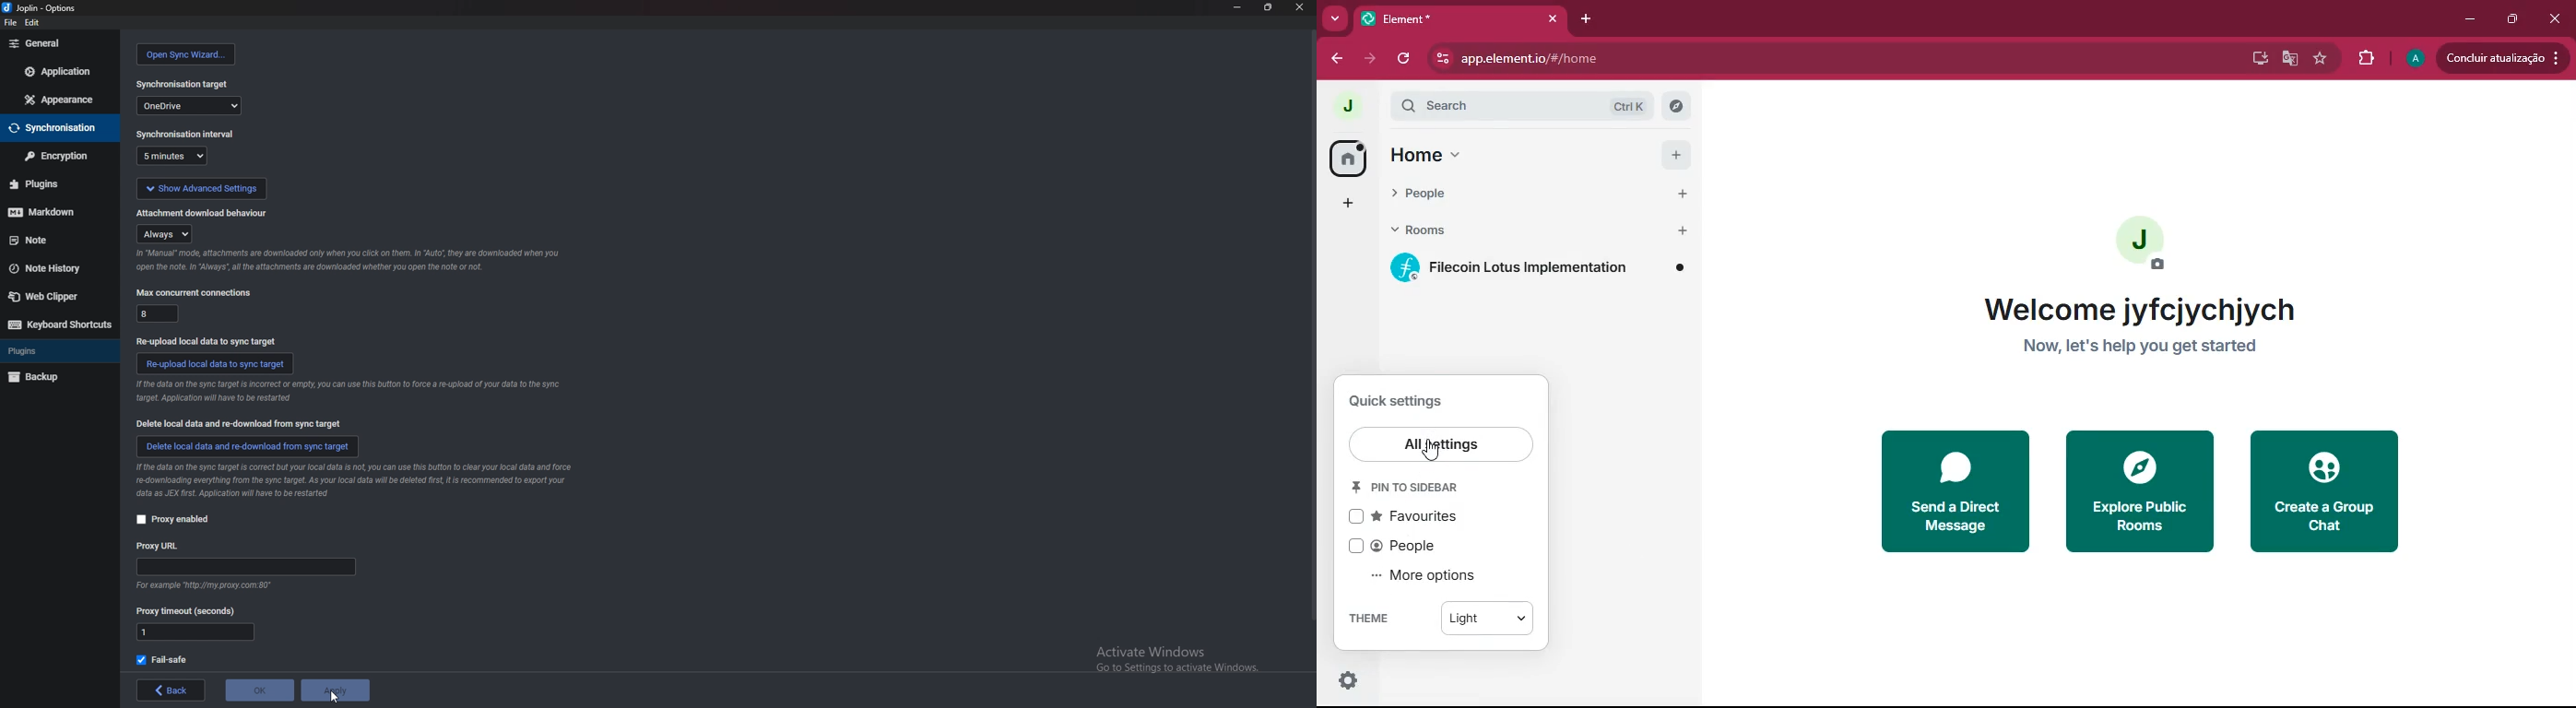  I want to click on resize, so click(1269, 7).